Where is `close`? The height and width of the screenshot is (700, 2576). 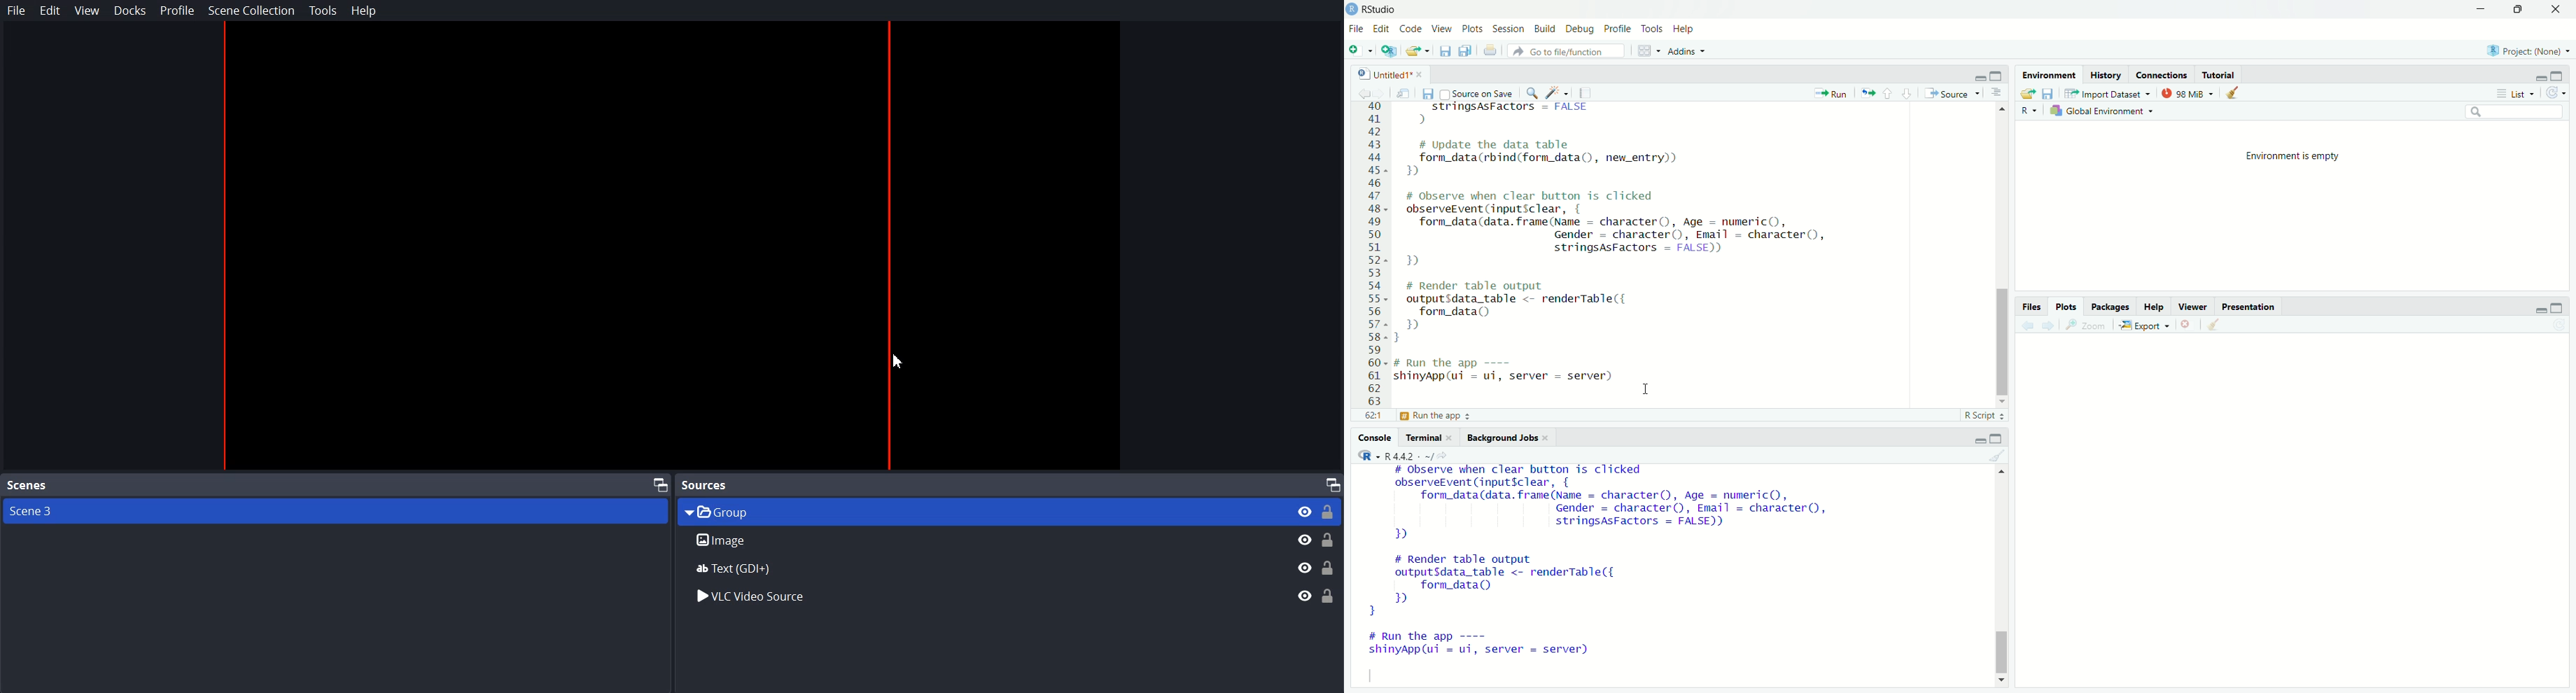 close is located at coordinates (1420, 73).